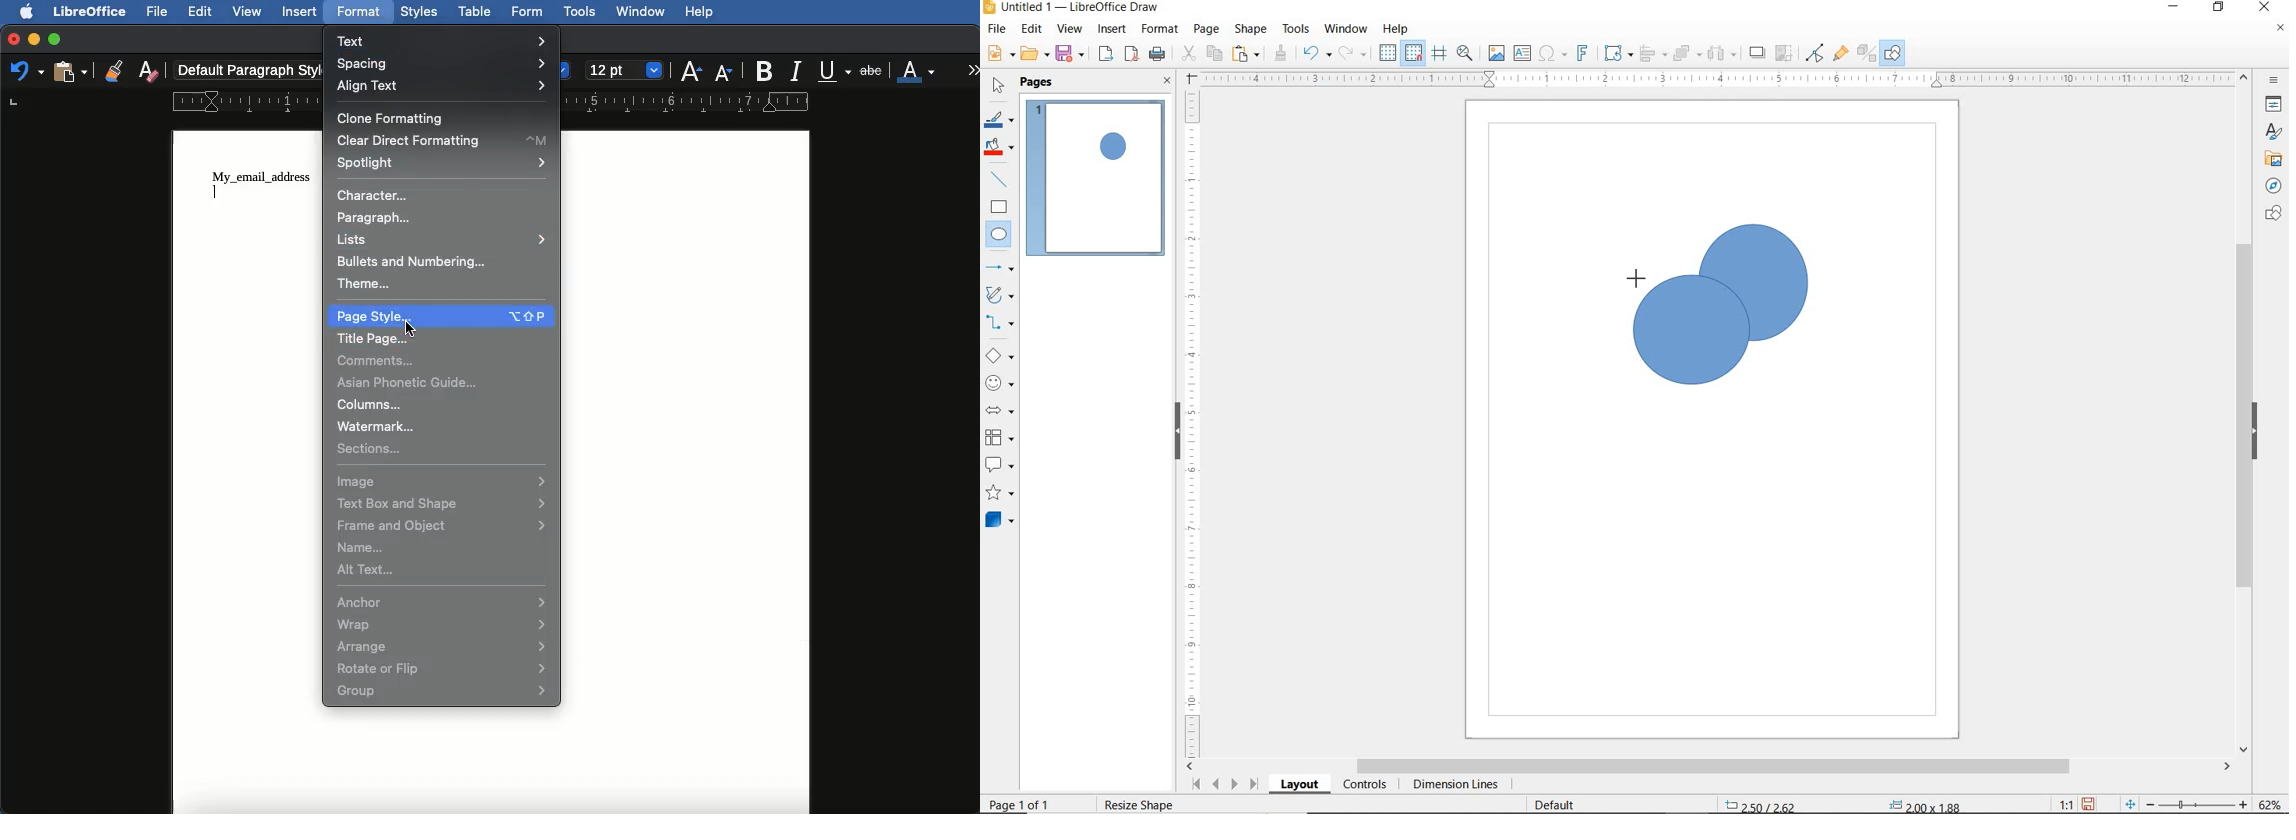  Describe the element at coordinates (443, 502) in the screenshot. I see `Text box and shape` at that location.